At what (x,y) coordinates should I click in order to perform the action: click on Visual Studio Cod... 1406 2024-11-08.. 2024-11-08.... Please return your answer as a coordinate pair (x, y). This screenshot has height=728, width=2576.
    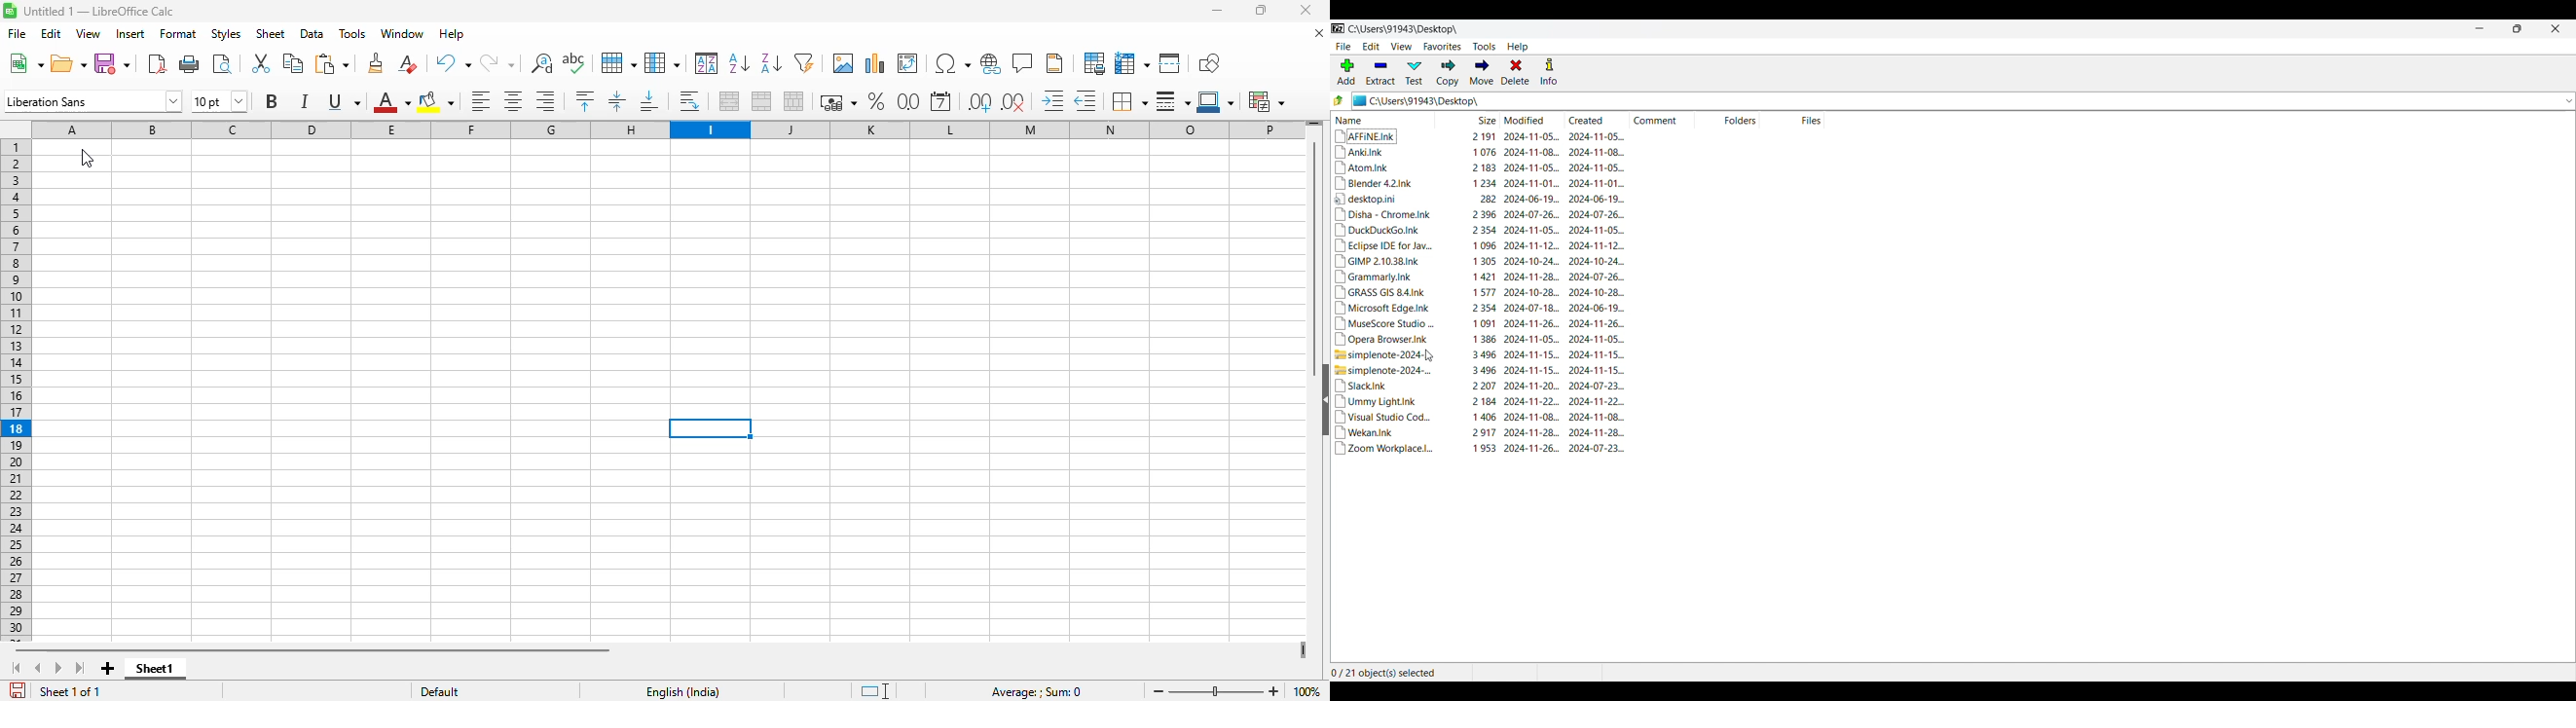
    Looking at the image, I should click on (1484, 417).